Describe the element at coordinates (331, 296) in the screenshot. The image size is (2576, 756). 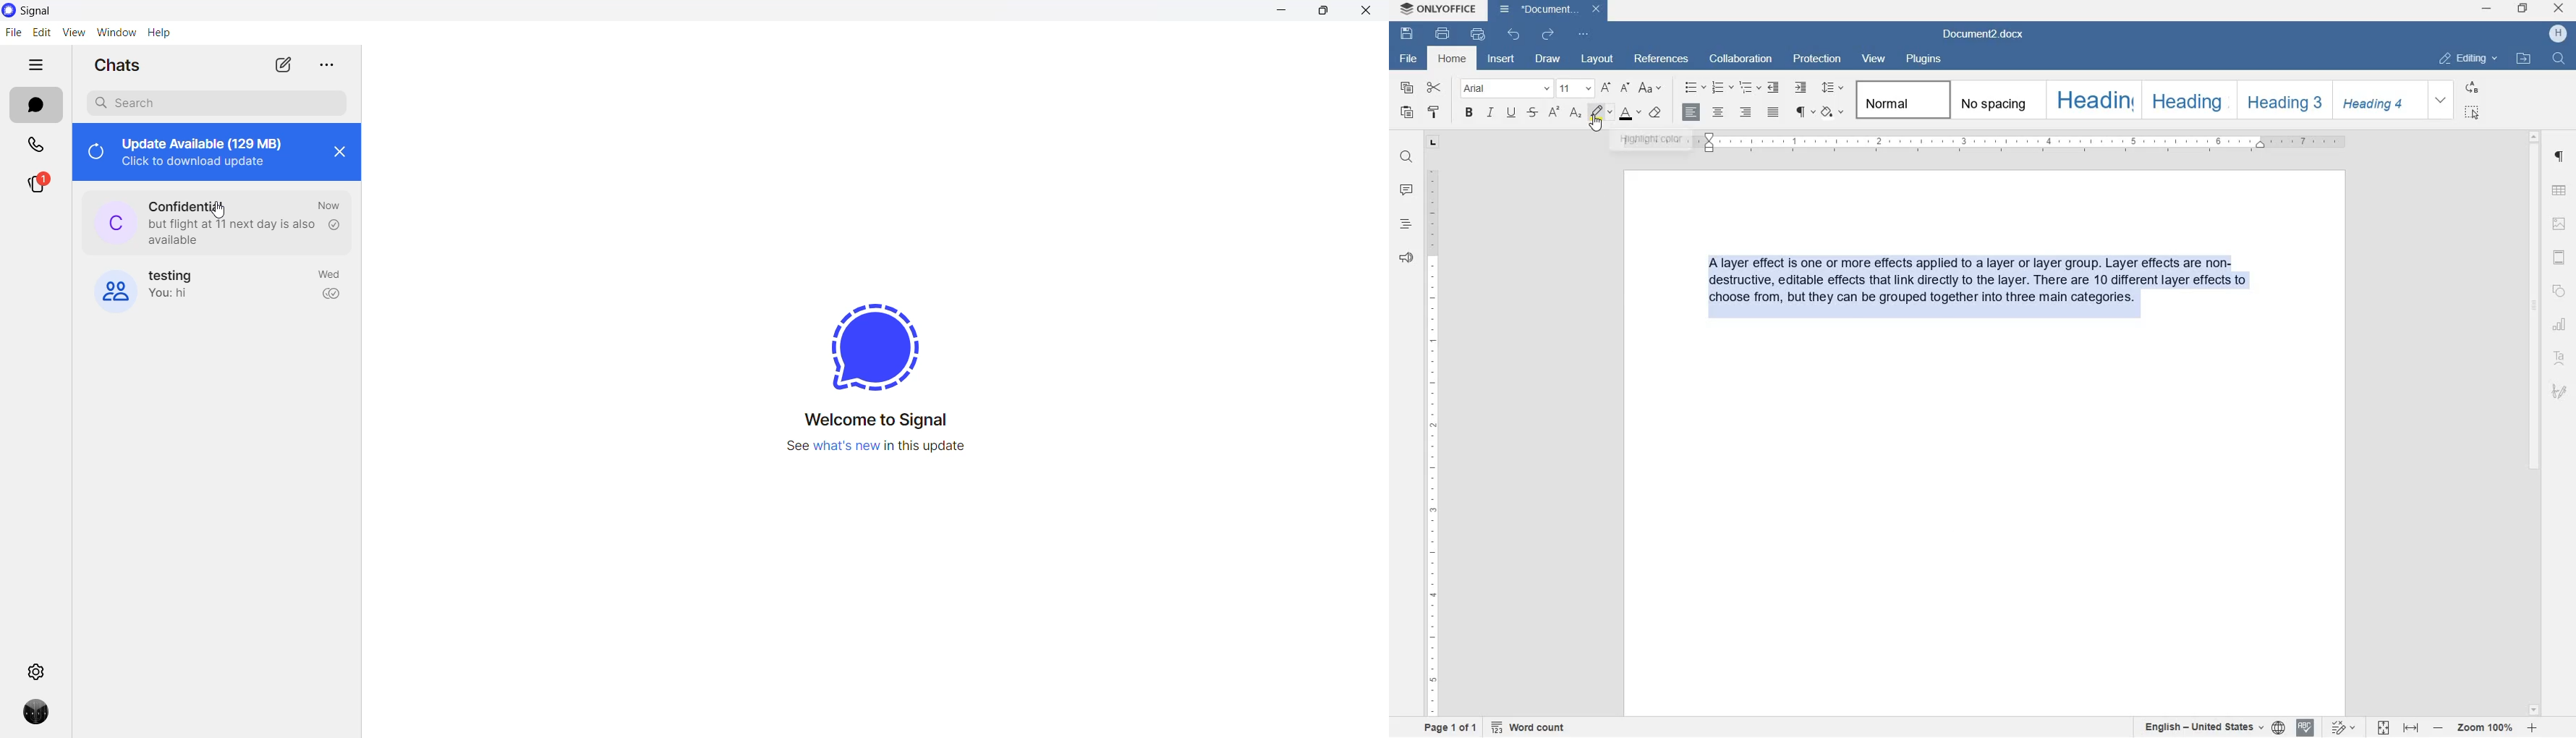
I see `read recipient` at that location.